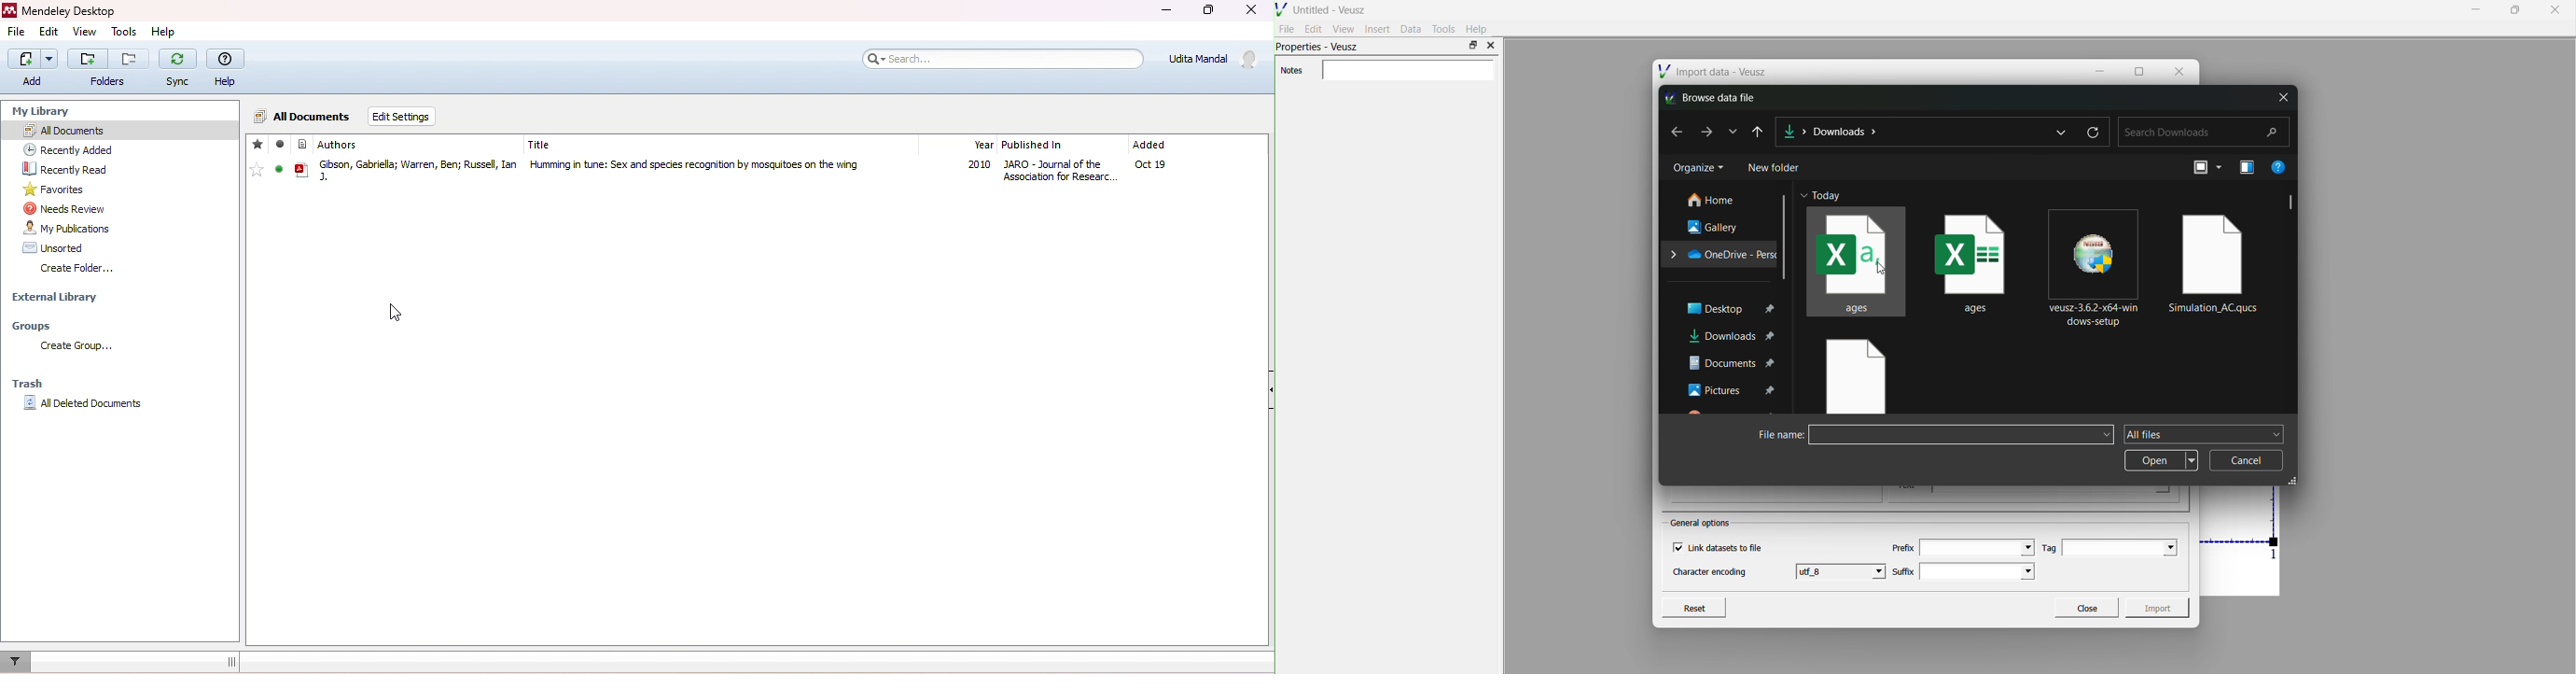 This screenshot has height=700, width=2576. What do you see at coordinates (1677, 548) in the screenshot?
I see `checkbox` at bounding box center [1677, 548].